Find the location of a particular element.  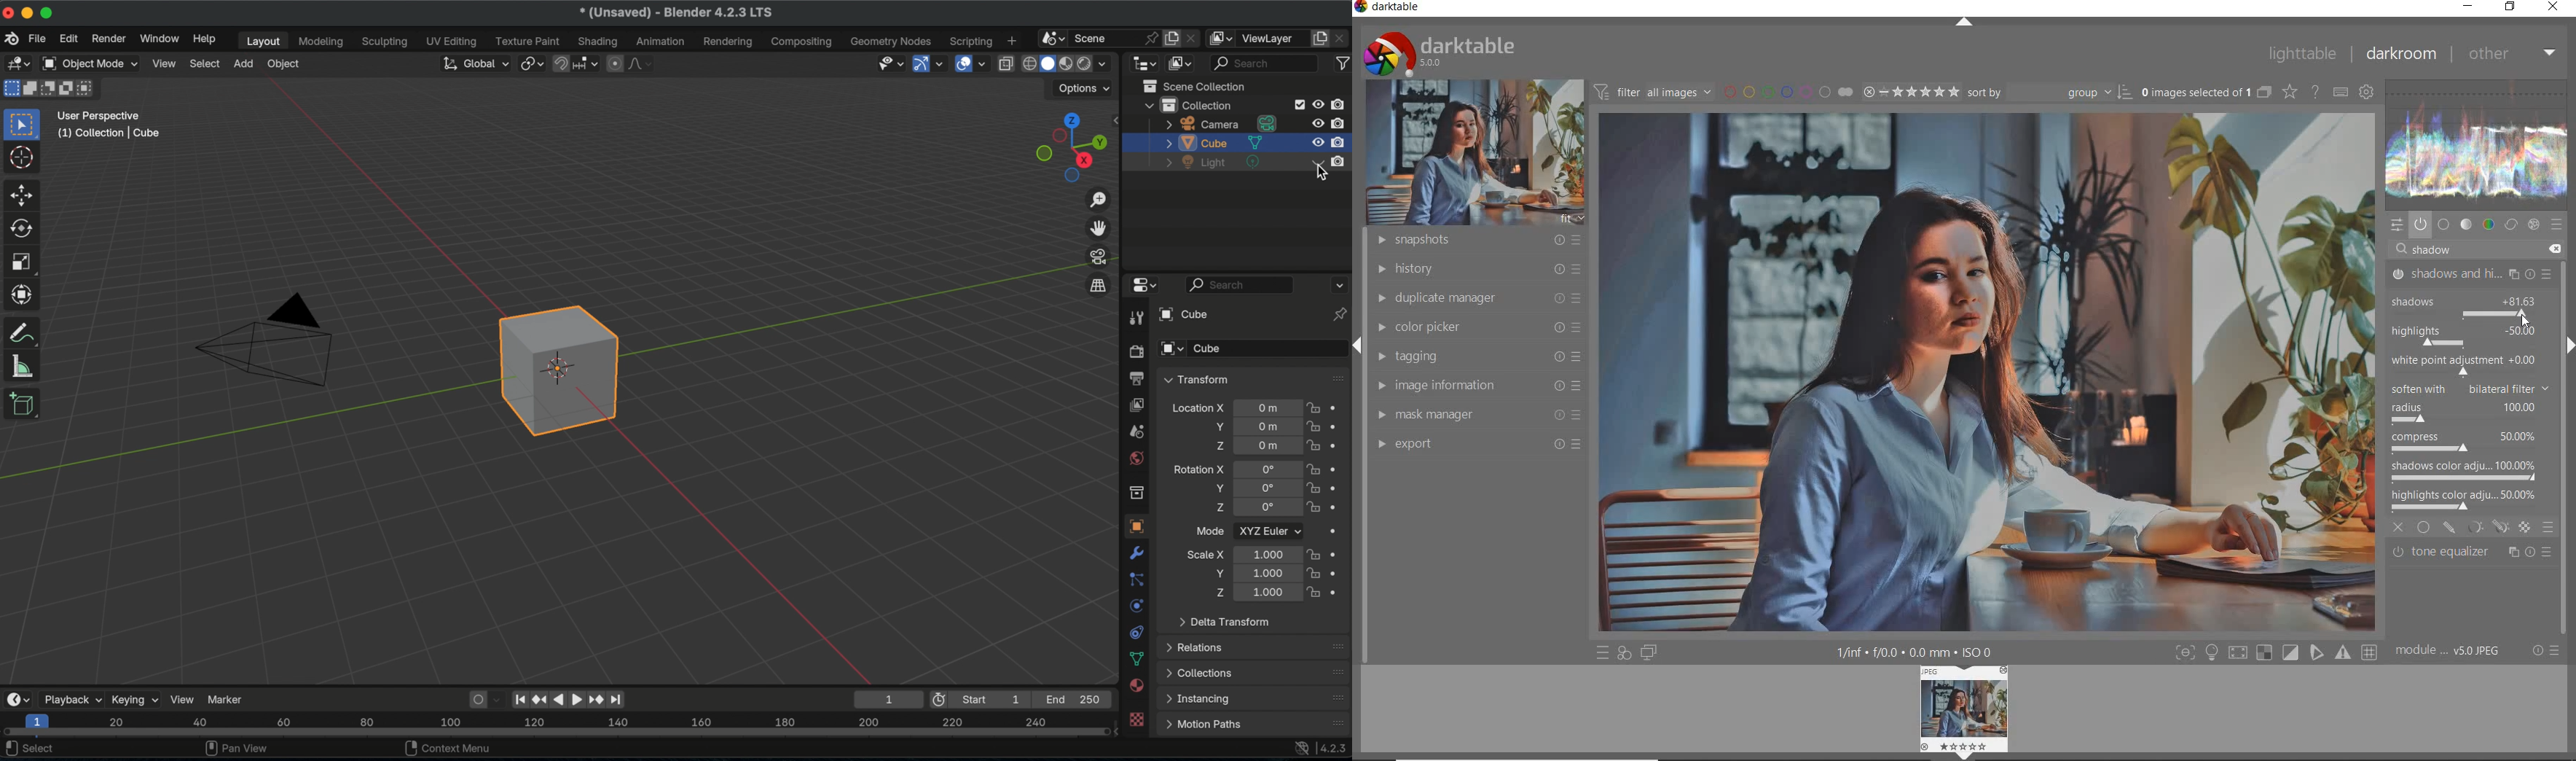

toggle pin ID is located at coordinates (1335, 314).